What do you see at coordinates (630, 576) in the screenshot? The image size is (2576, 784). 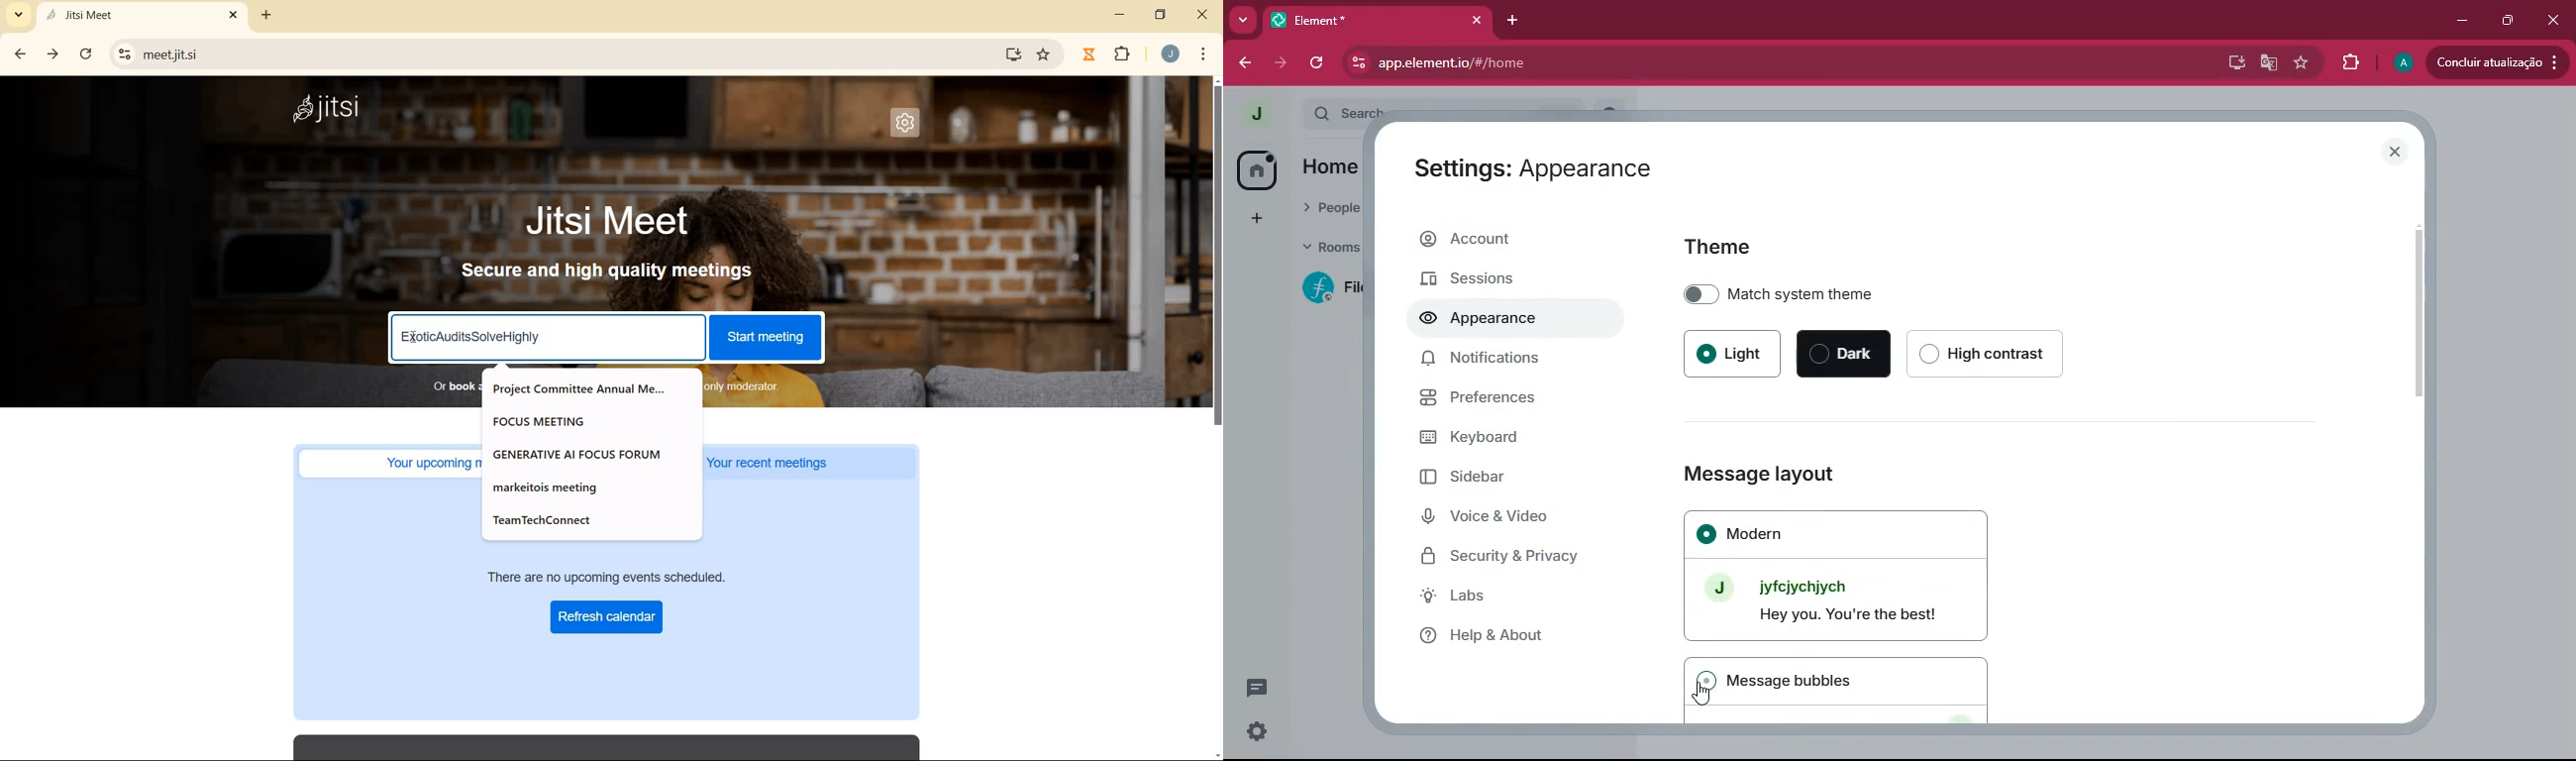 I see `There are no upcoming events scheduled` at bounding box center [630, 576].